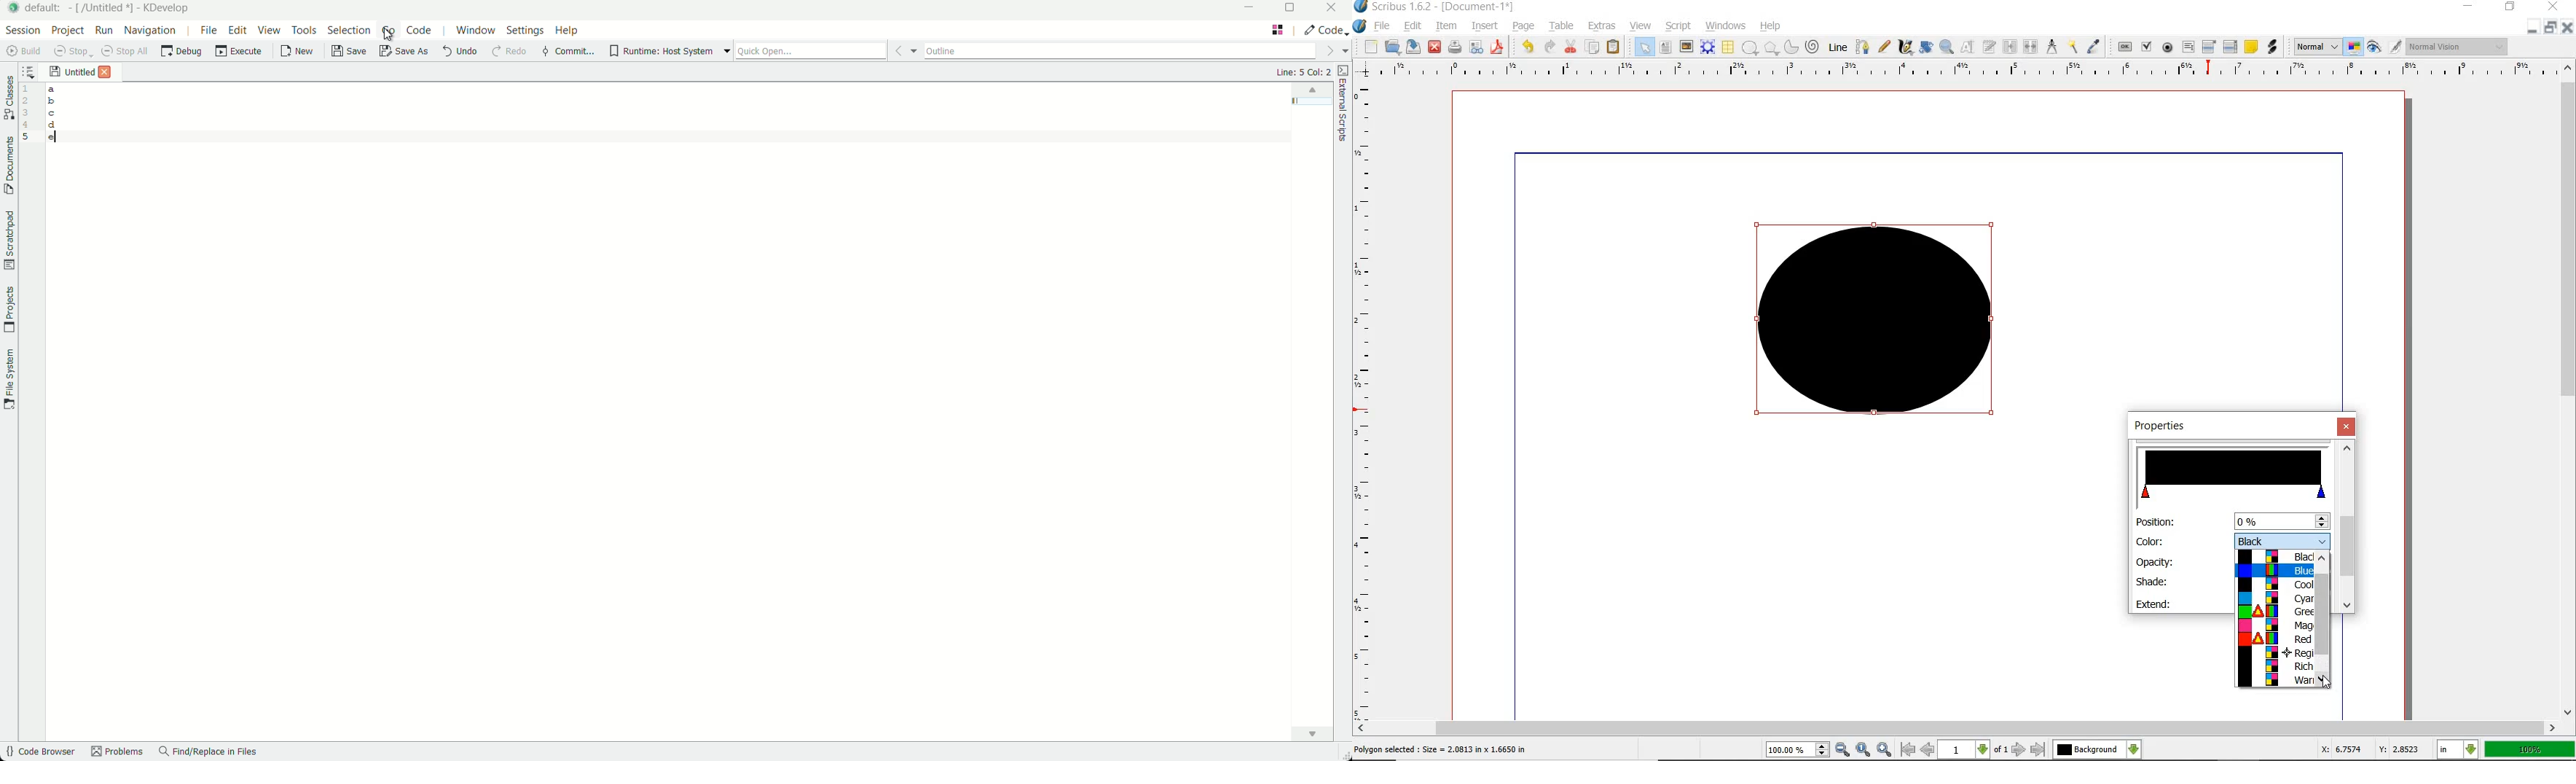 The height and width of the screenshot is (784, 2576). I want to click on CLOSE, so click(2567, 28).